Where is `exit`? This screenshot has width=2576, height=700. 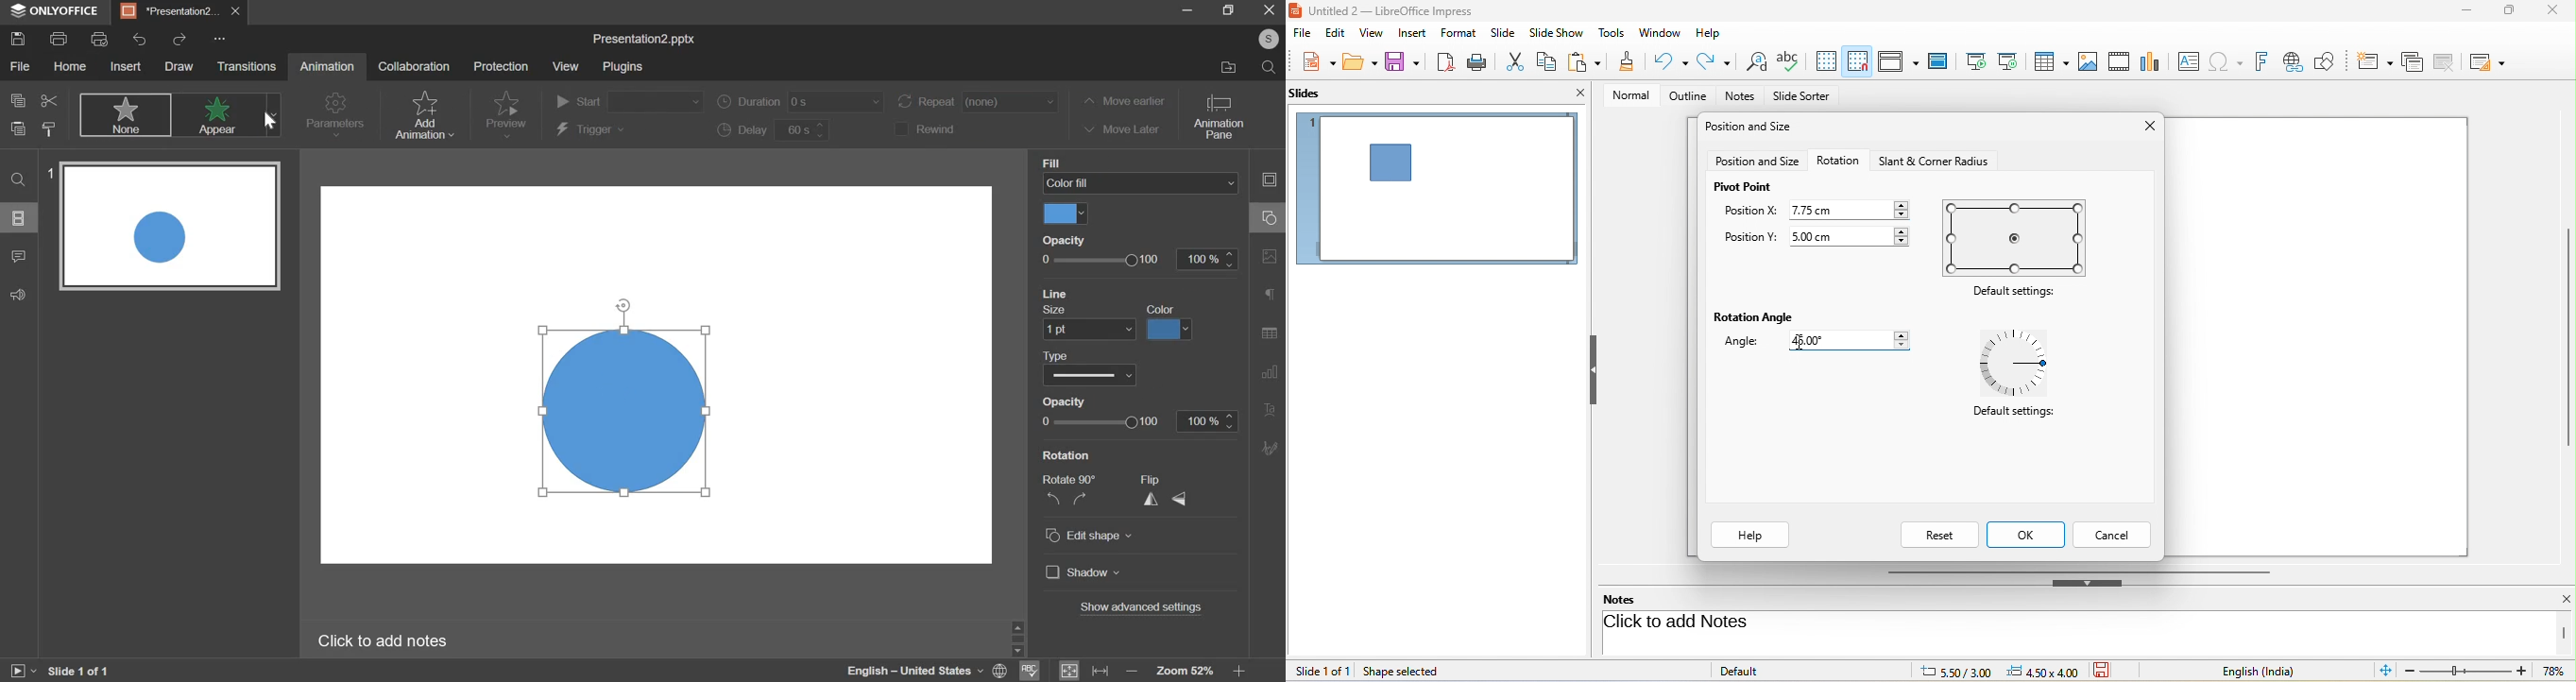
exit is located at coordinates (1273, 11).